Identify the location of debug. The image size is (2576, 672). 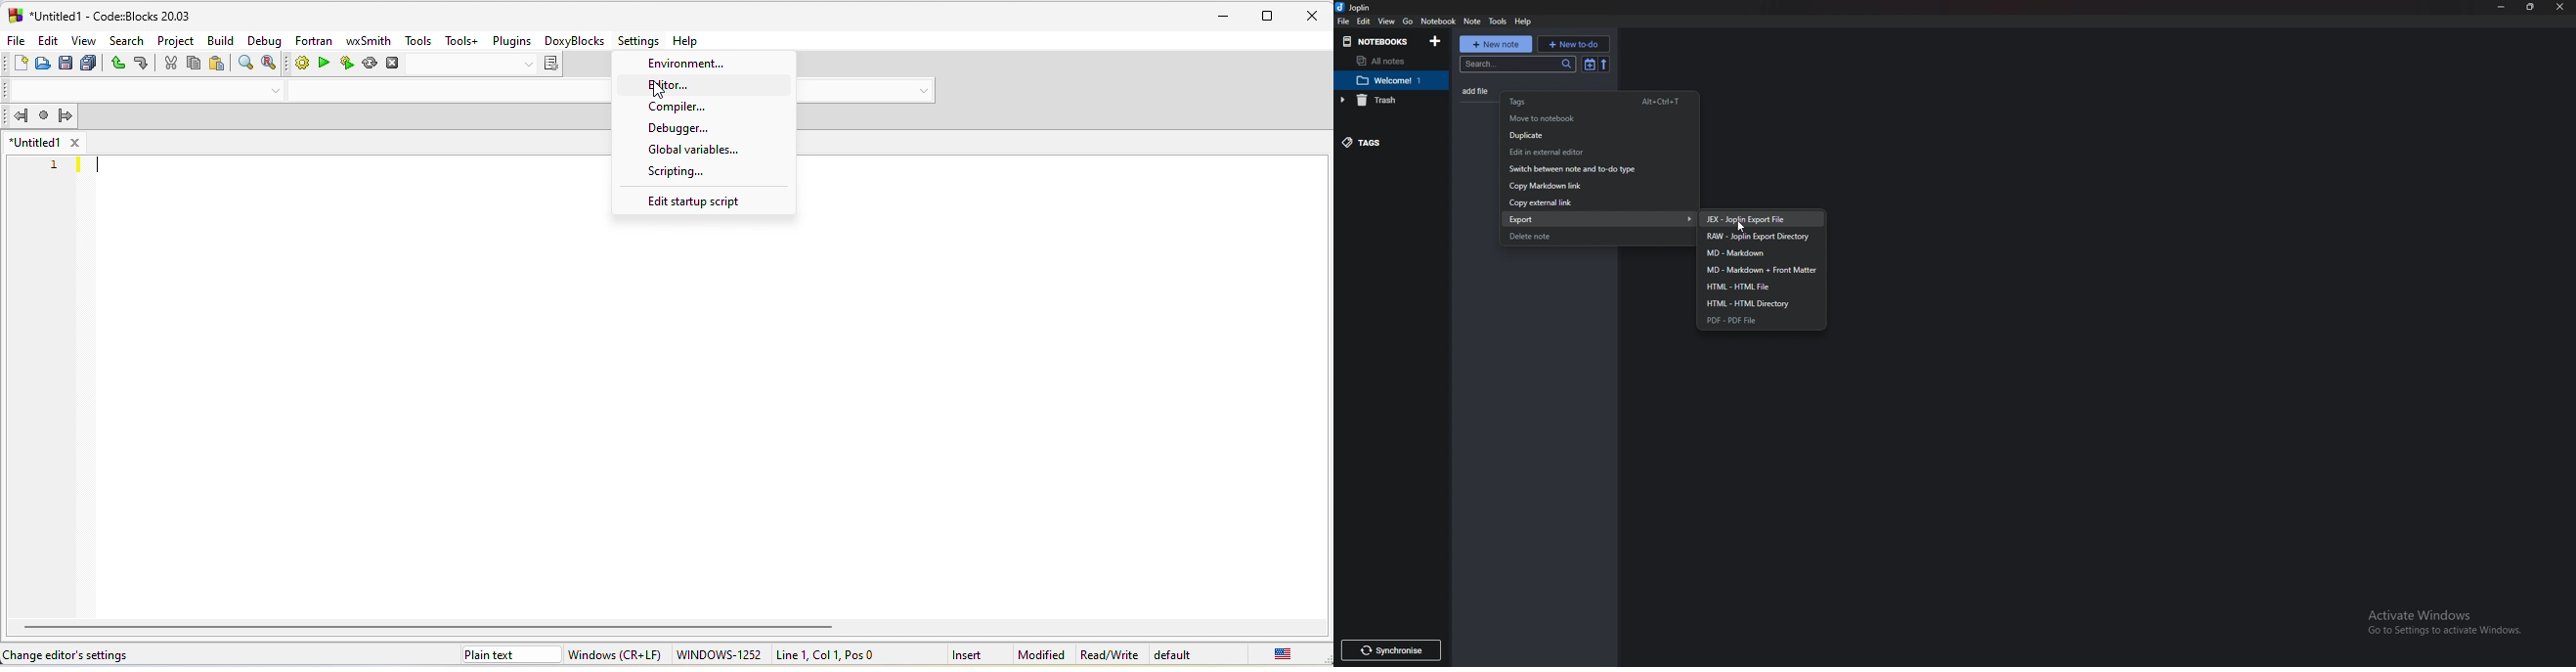
(266, 40).